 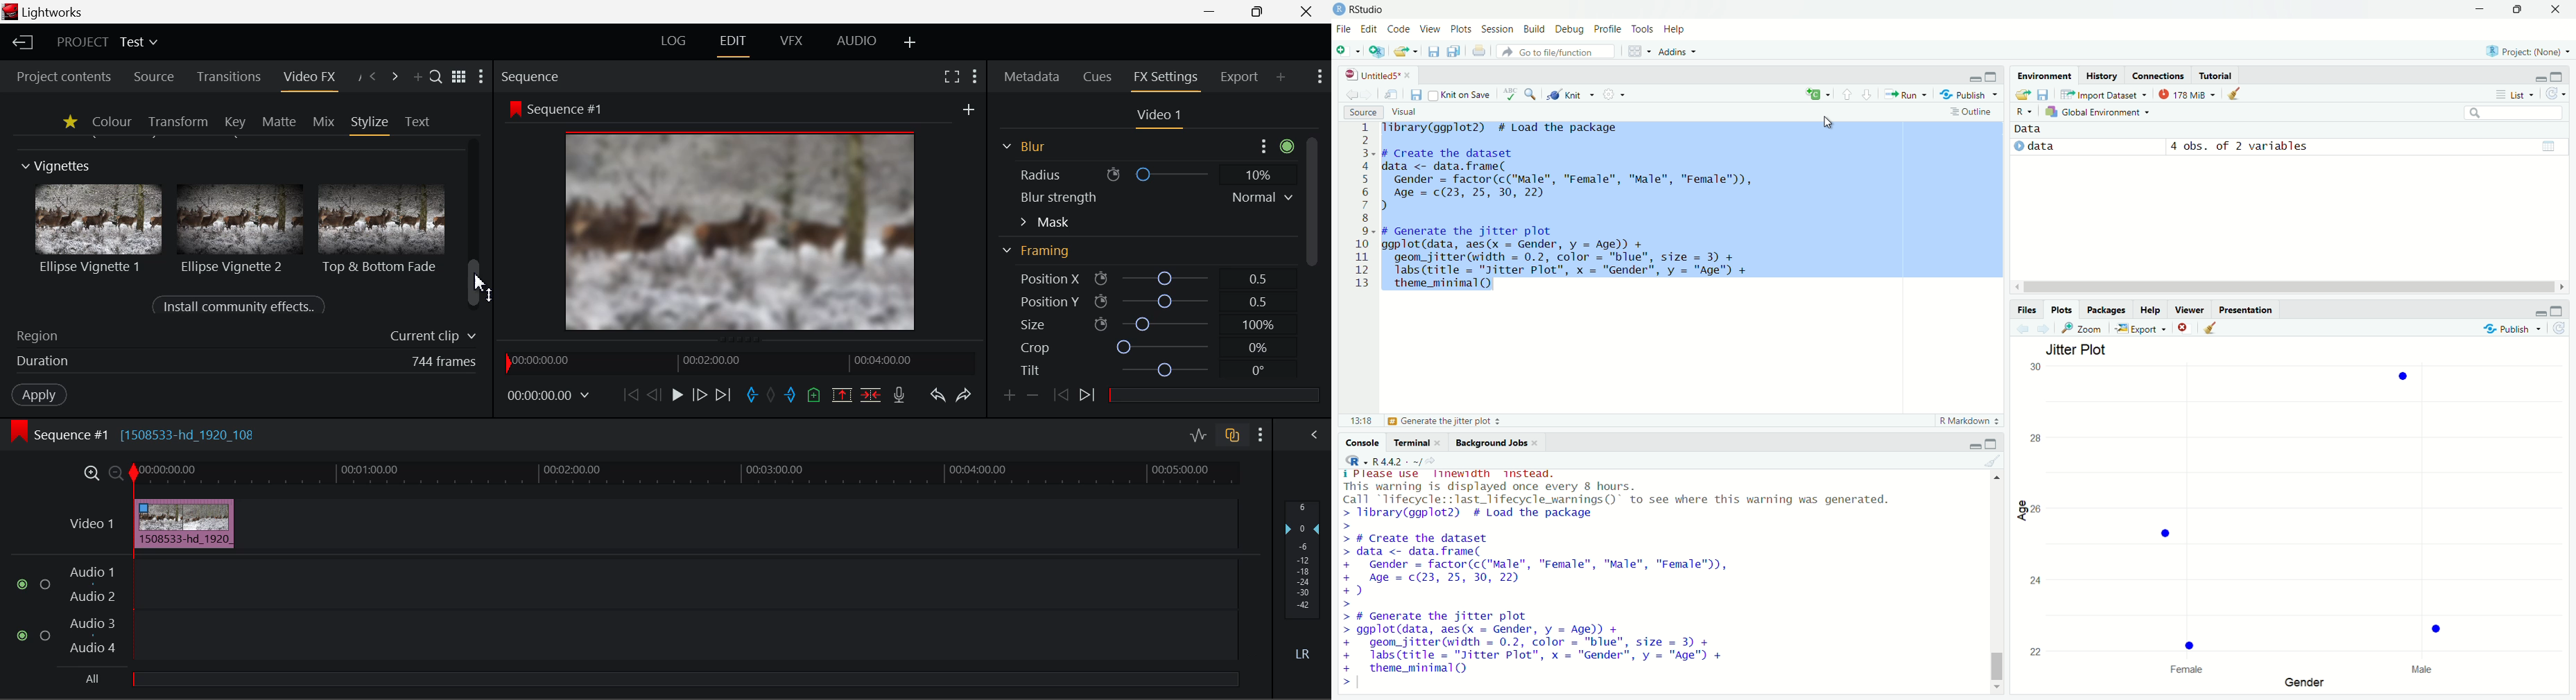 I want to click on open an existing file, so click(x=1407, y=50).